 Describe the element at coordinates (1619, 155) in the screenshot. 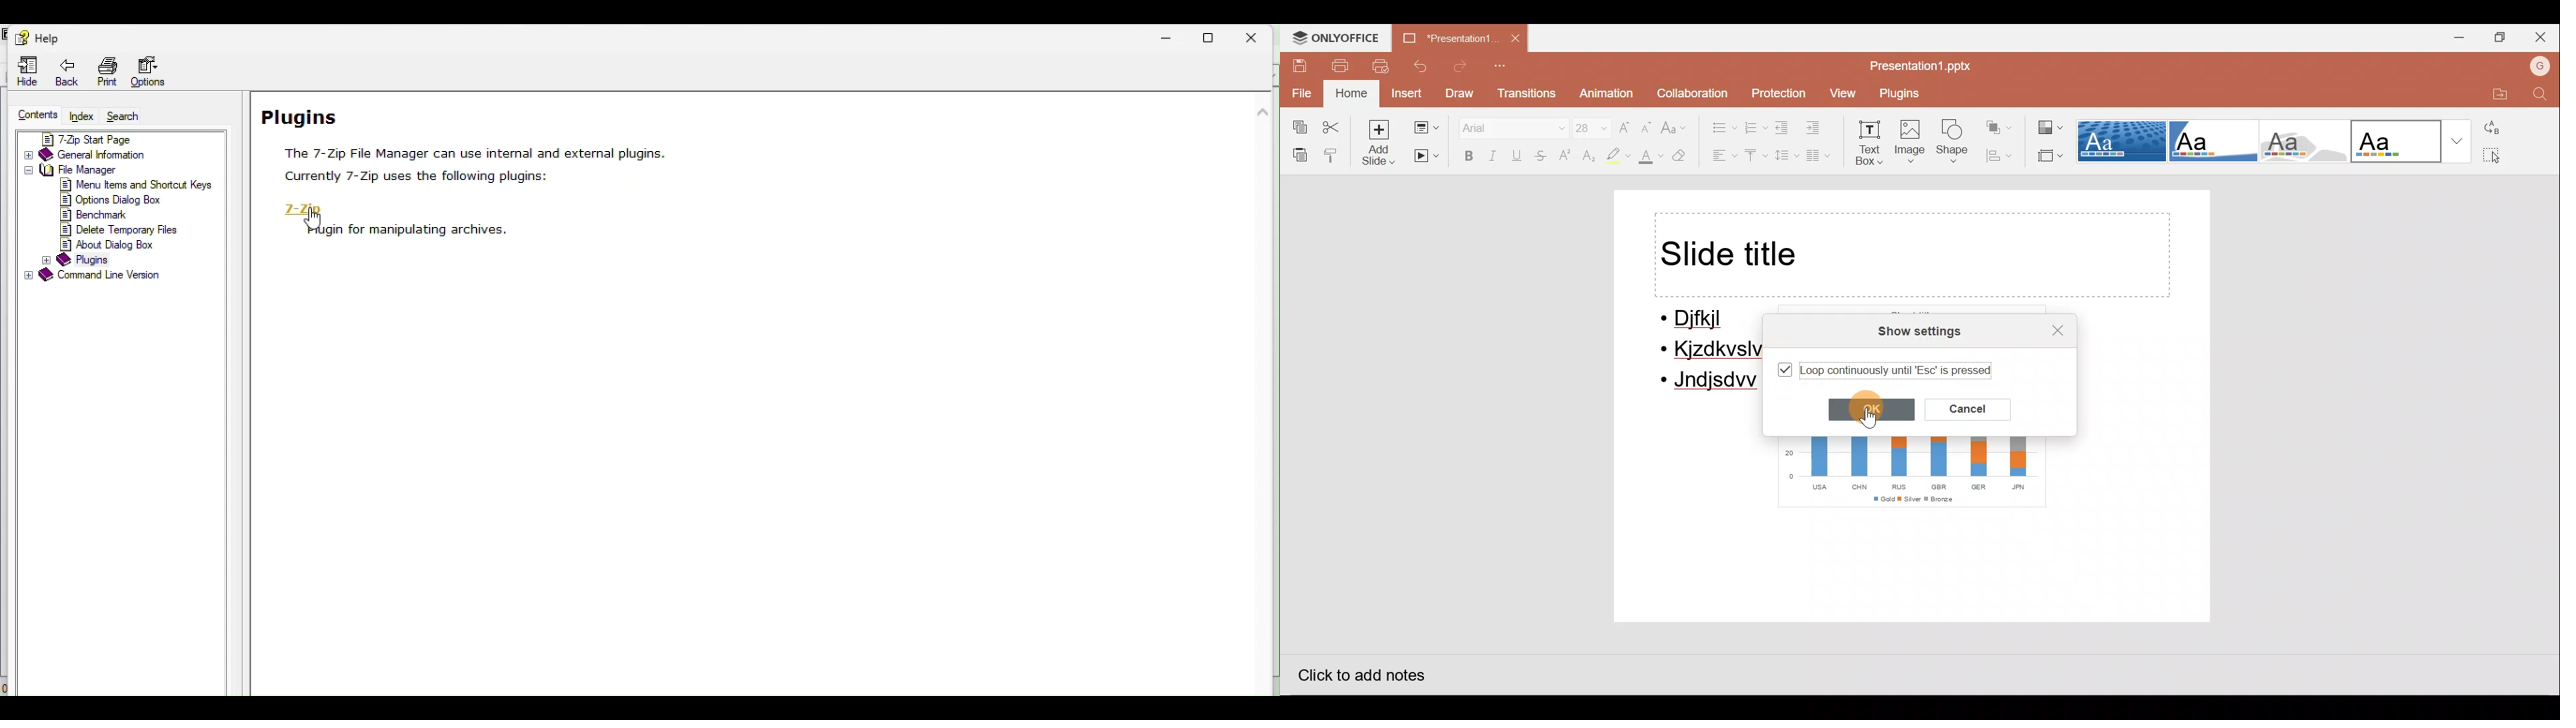

I see `Highlight colour` at that location.